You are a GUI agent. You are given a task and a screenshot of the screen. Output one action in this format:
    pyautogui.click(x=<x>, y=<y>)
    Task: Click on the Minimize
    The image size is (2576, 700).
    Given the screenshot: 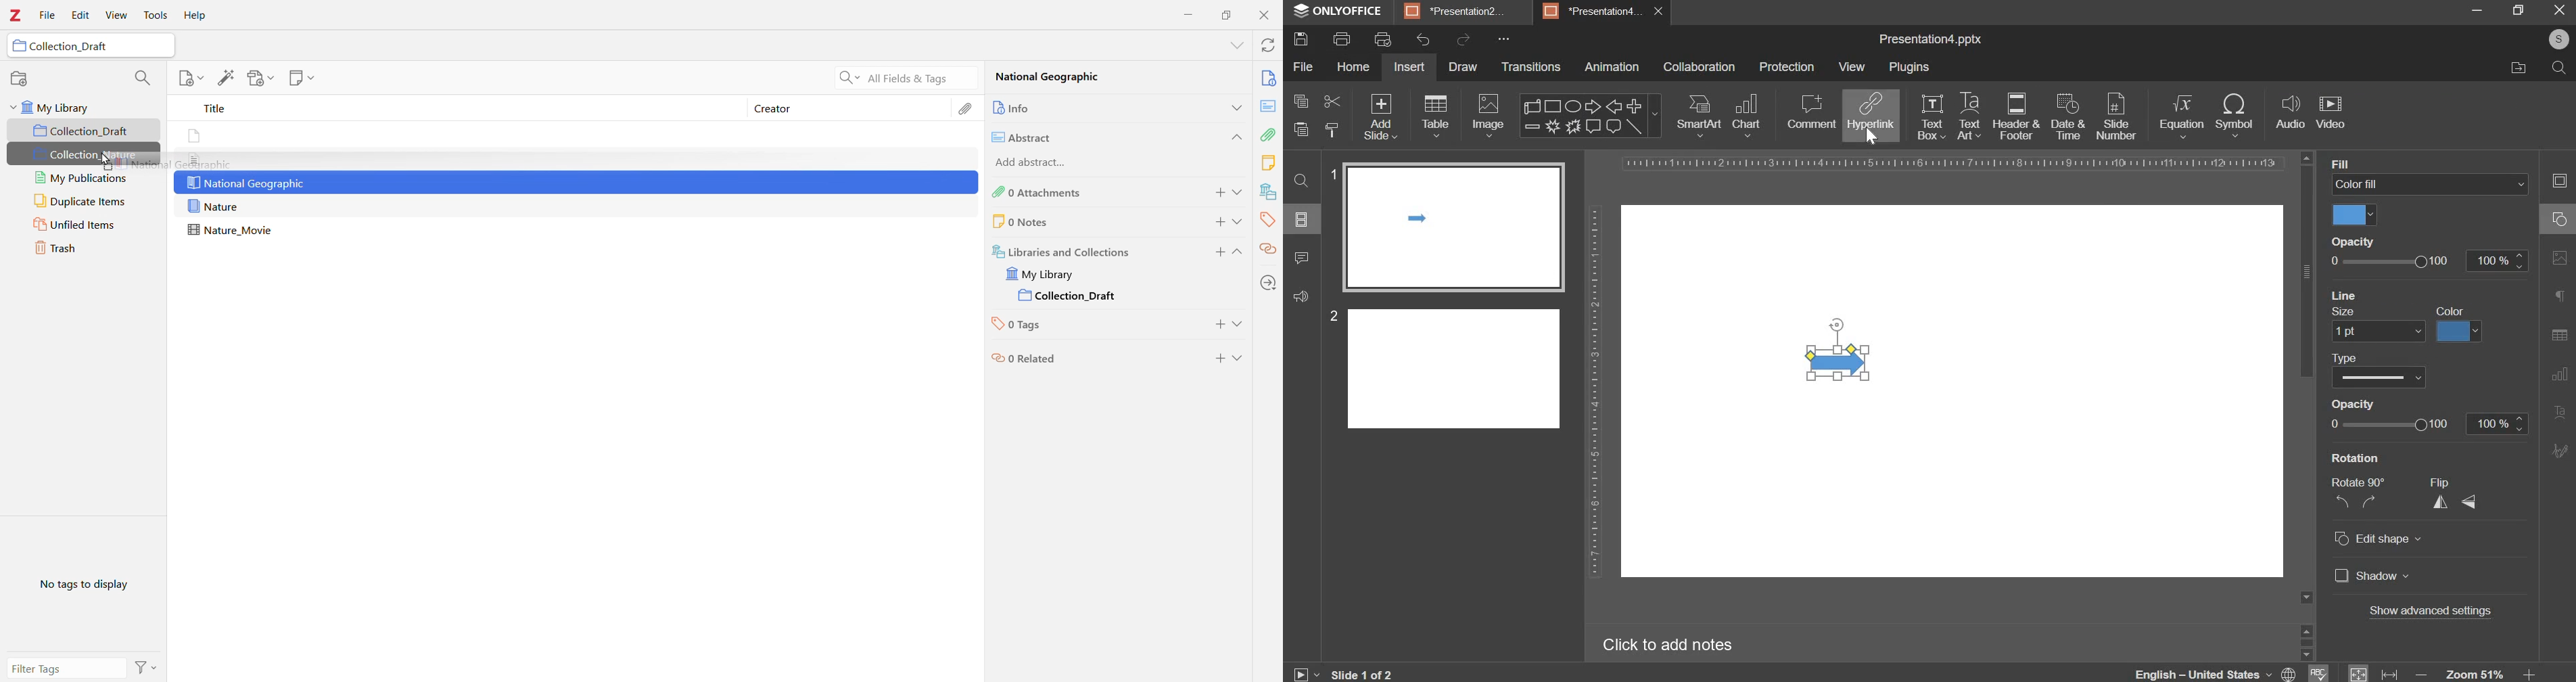 What is the action you would take?
    pyautogui.click(x=1190, y=14)
    